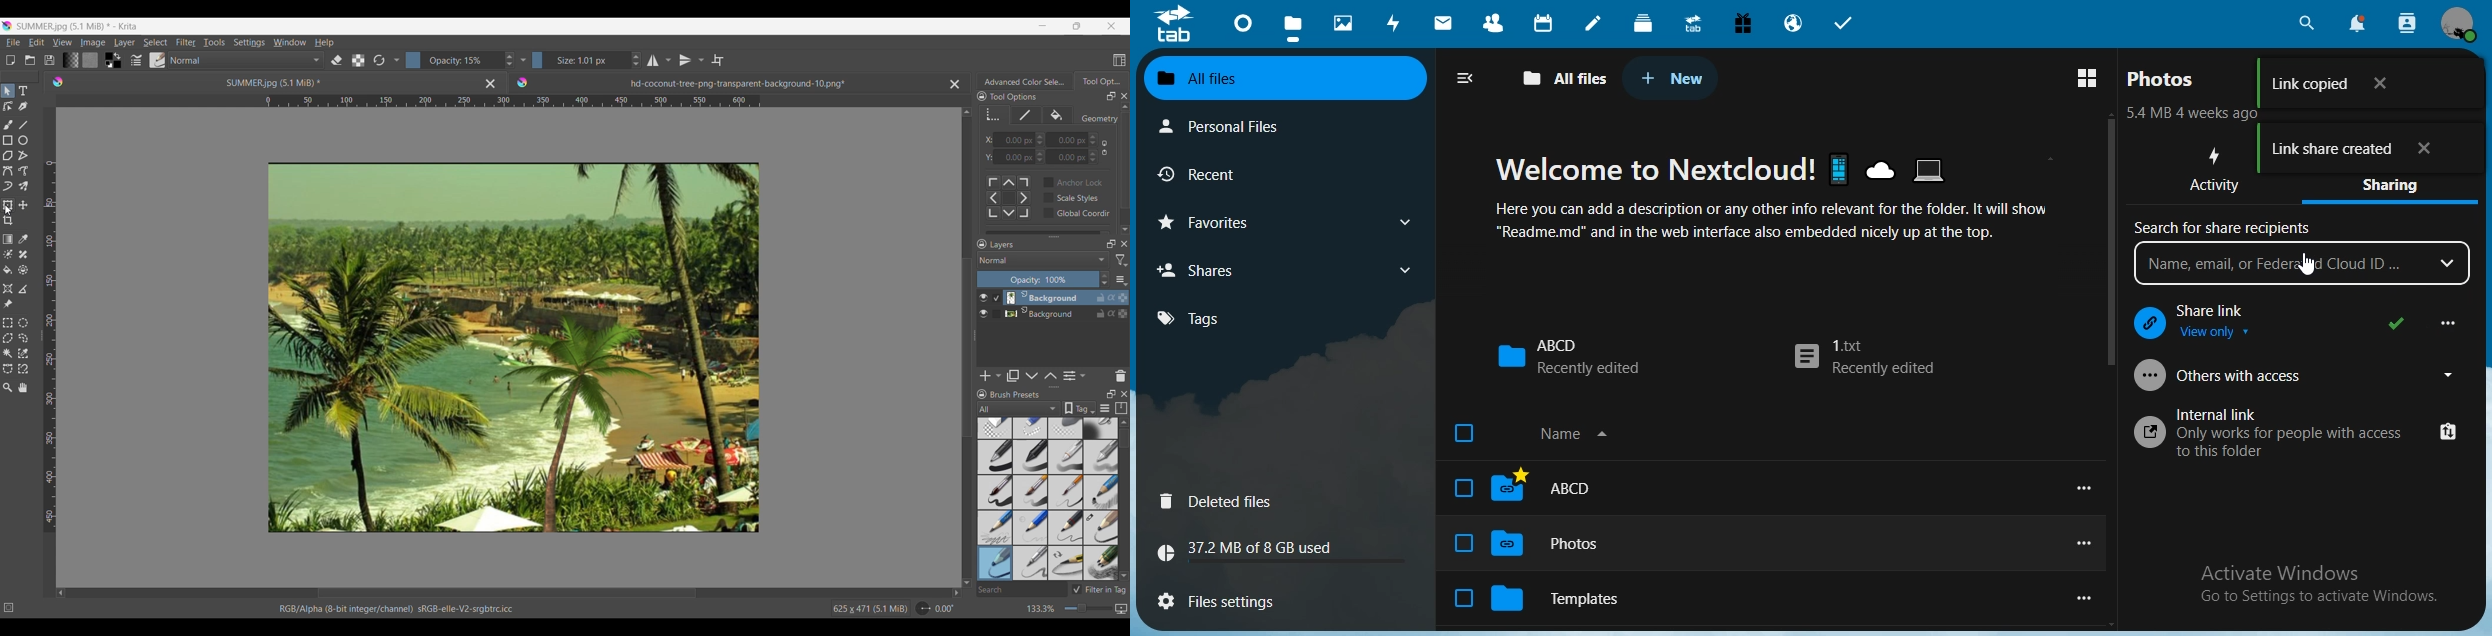 The image size is (2492, 644). Describe the element at coordinates (1122, 260) in the screenshot. I see `Filter layers` at that location.